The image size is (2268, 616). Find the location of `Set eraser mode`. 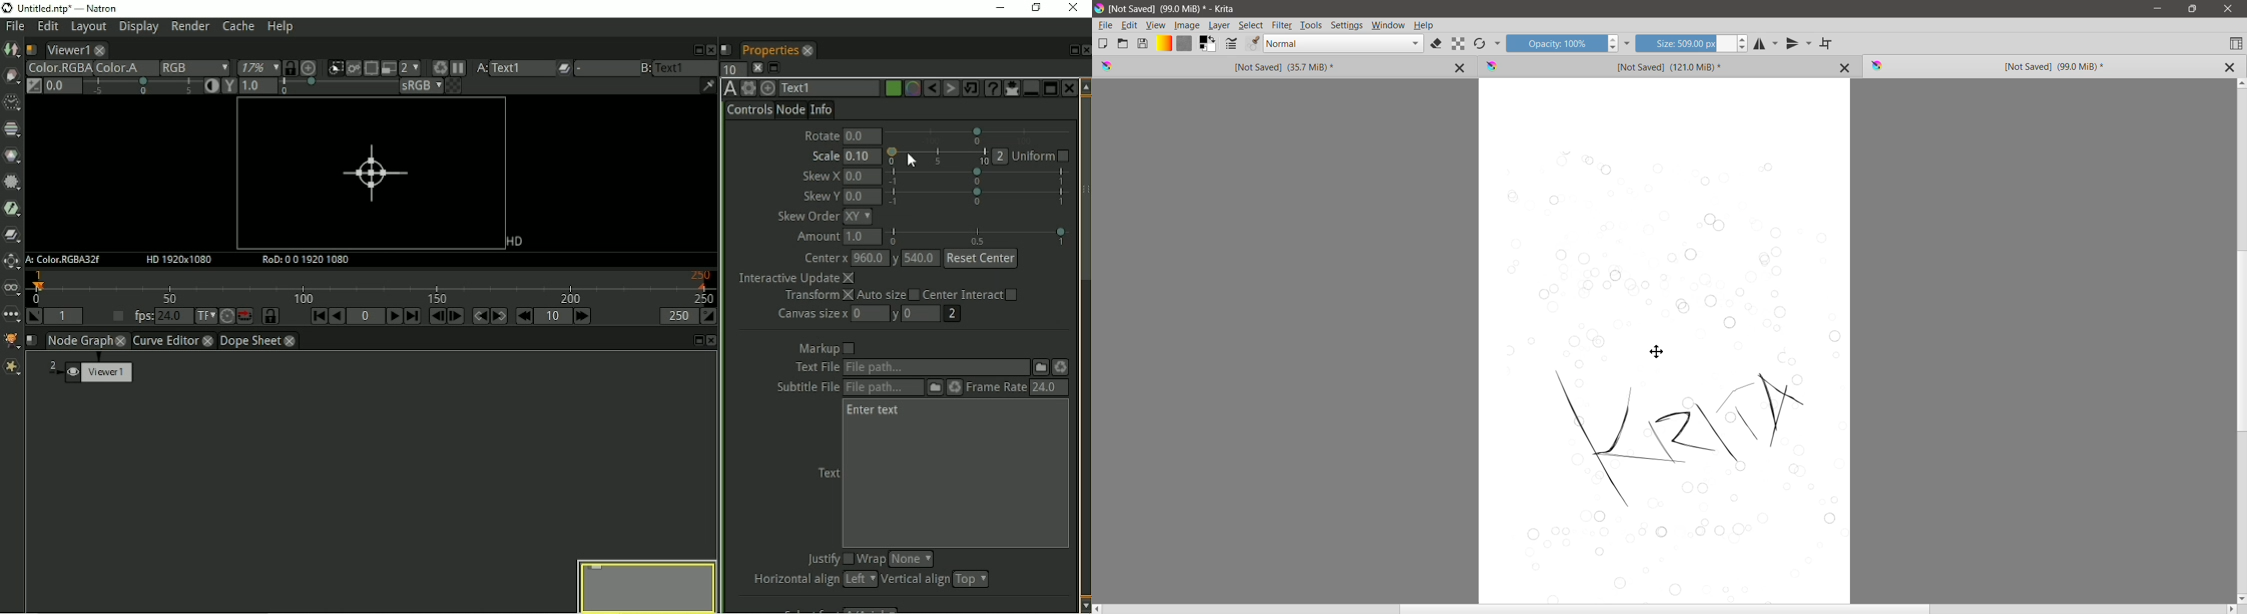

Set eraser mode is located at coordinates (1438, 45).